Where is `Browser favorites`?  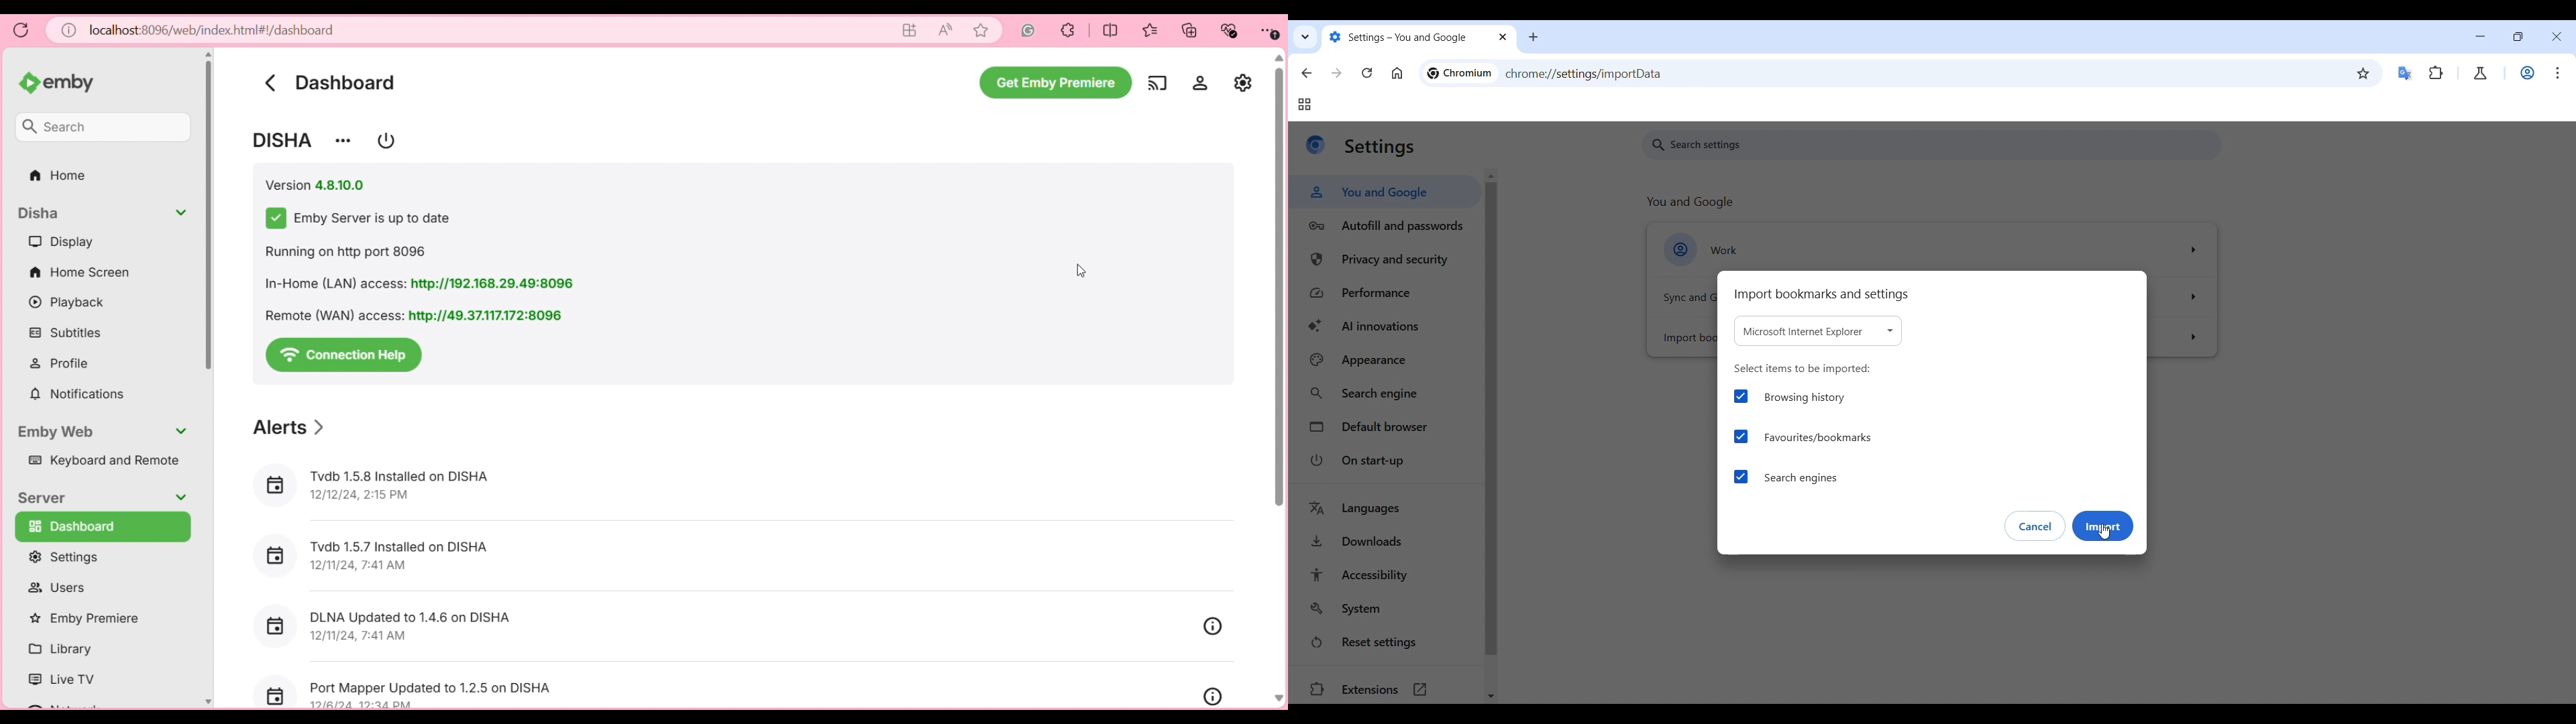 Browser favorites is located at coordinates (1150, 30).